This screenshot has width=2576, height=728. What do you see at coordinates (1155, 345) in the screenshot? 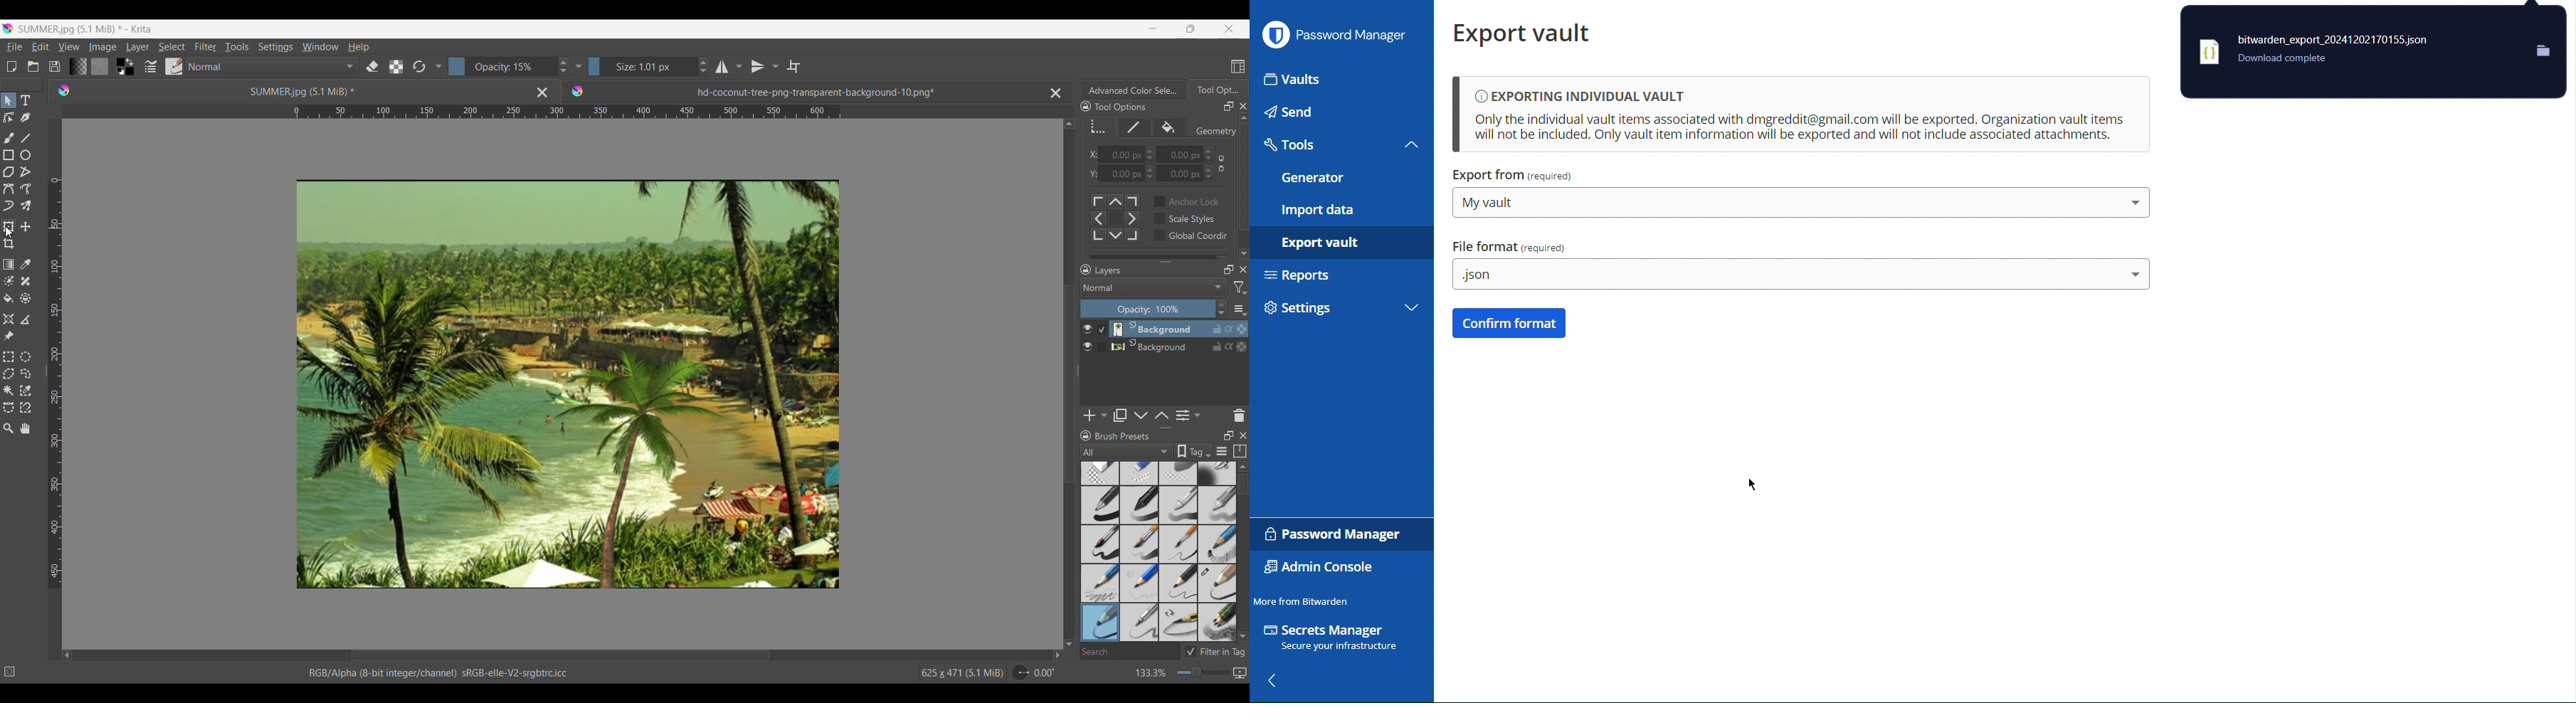
I see `Background` at bounding box center [1155, 345].